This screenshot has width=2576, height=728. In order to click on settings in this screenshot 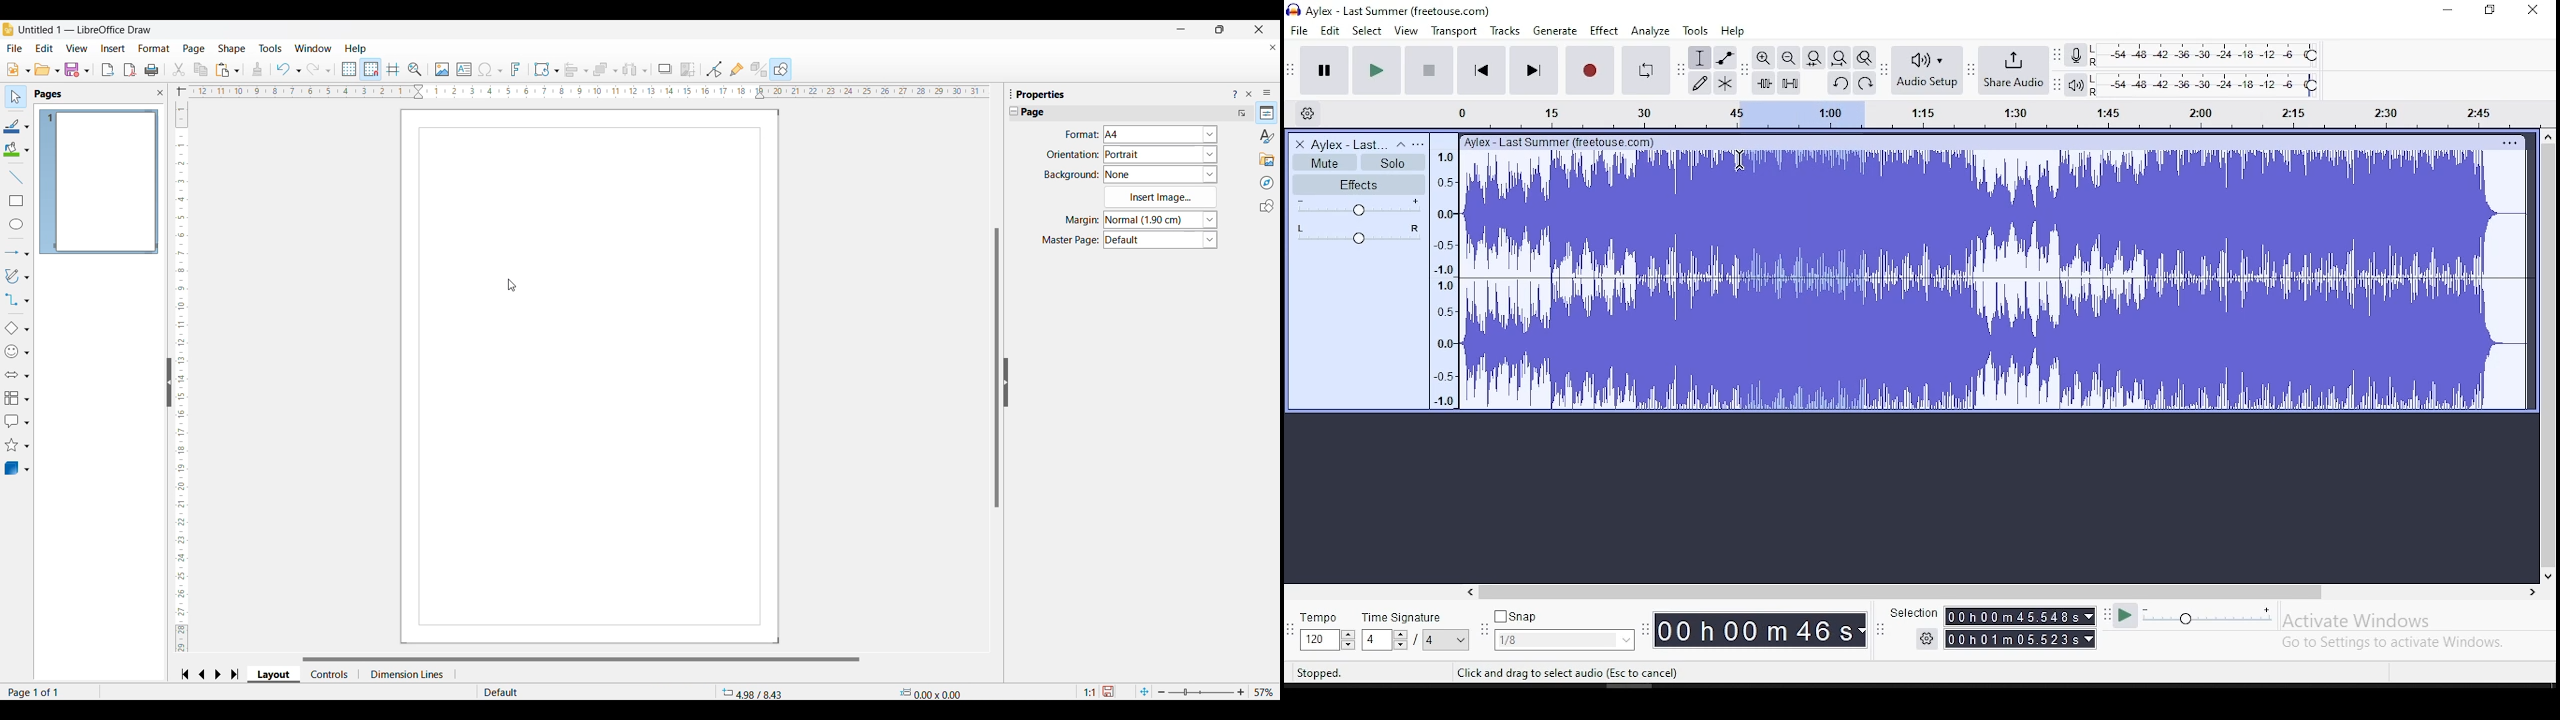, I will do `click(1915, 639)`.